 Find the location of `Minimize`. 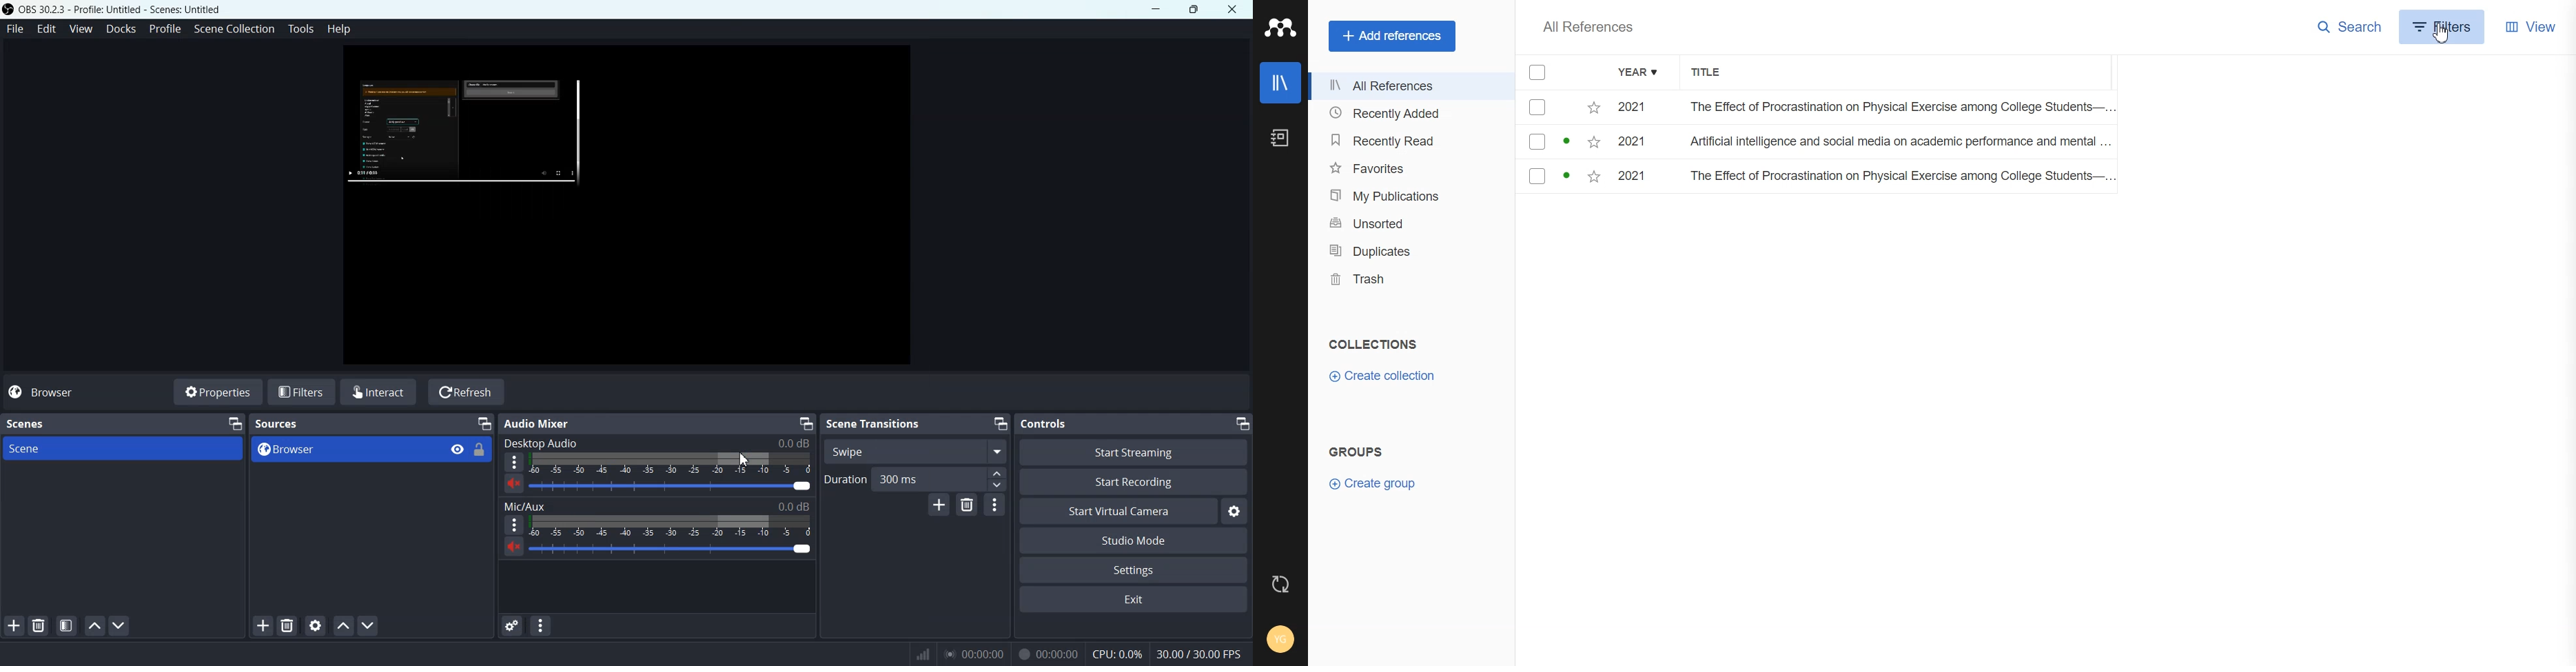

Minimize is located at coordinates (1156, 9).